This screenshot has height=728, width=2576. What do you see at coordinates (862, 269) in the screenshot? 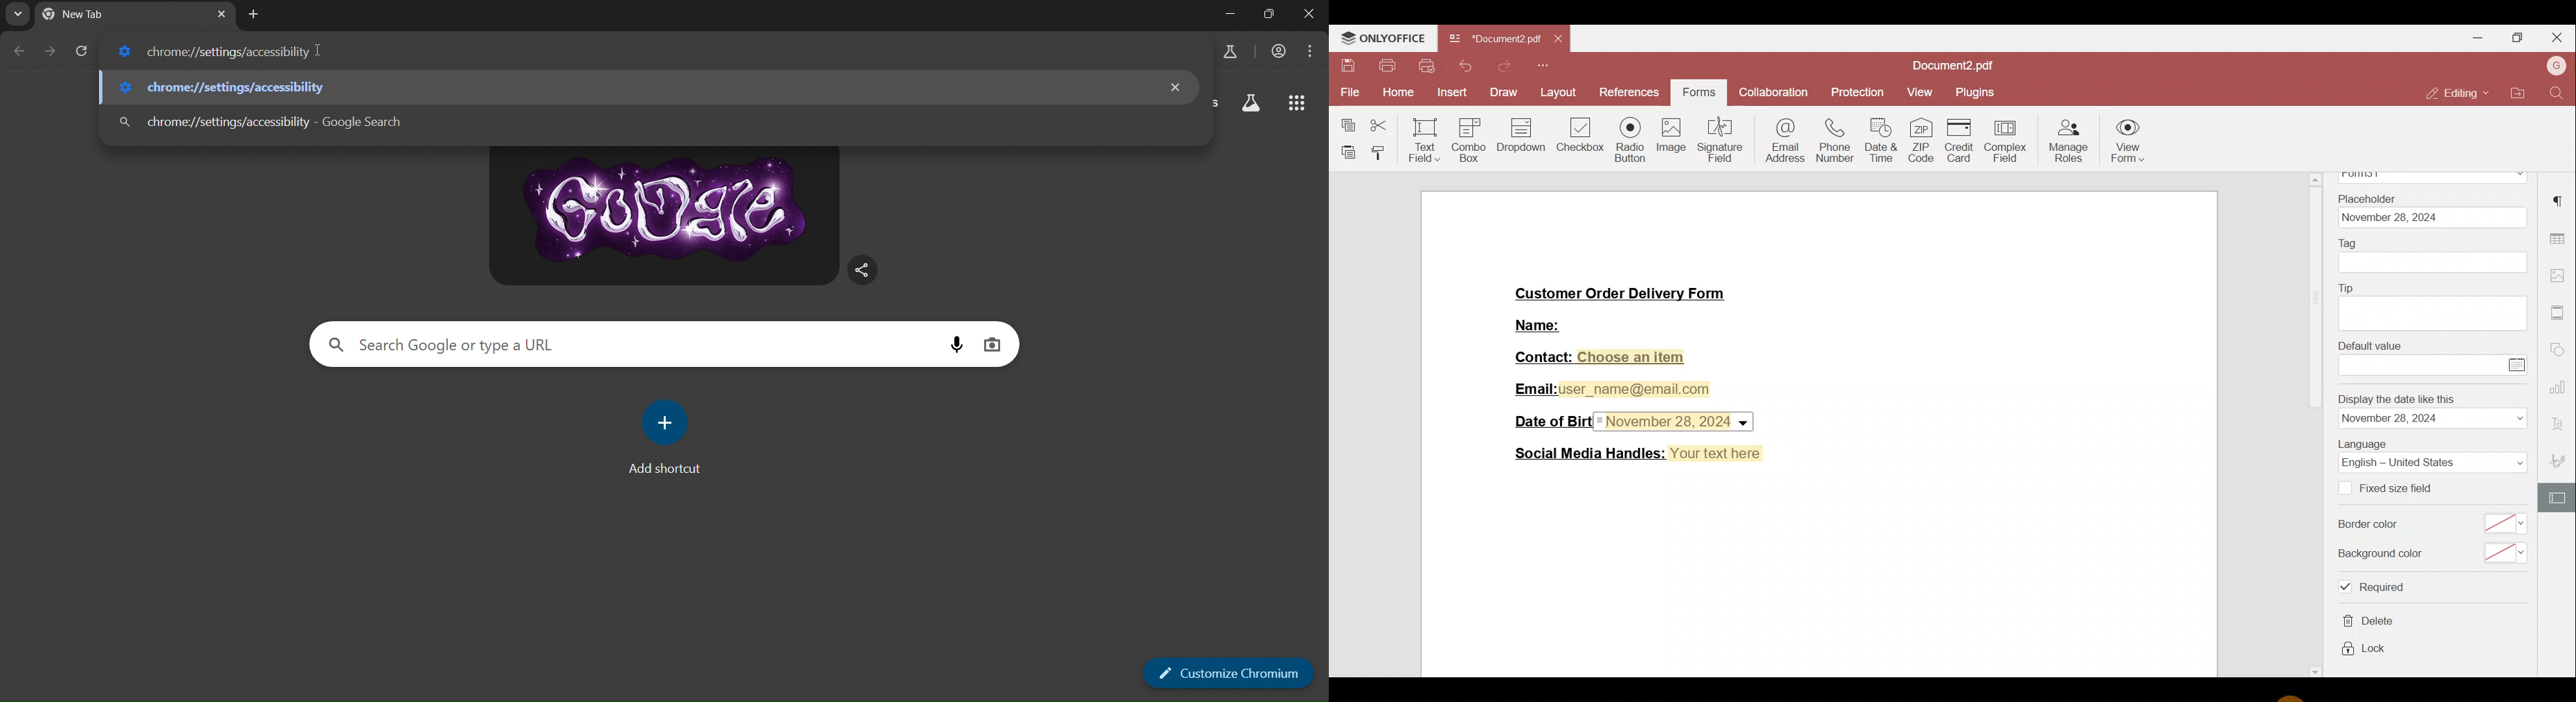
I see `share` at bounding box center [862, 269].